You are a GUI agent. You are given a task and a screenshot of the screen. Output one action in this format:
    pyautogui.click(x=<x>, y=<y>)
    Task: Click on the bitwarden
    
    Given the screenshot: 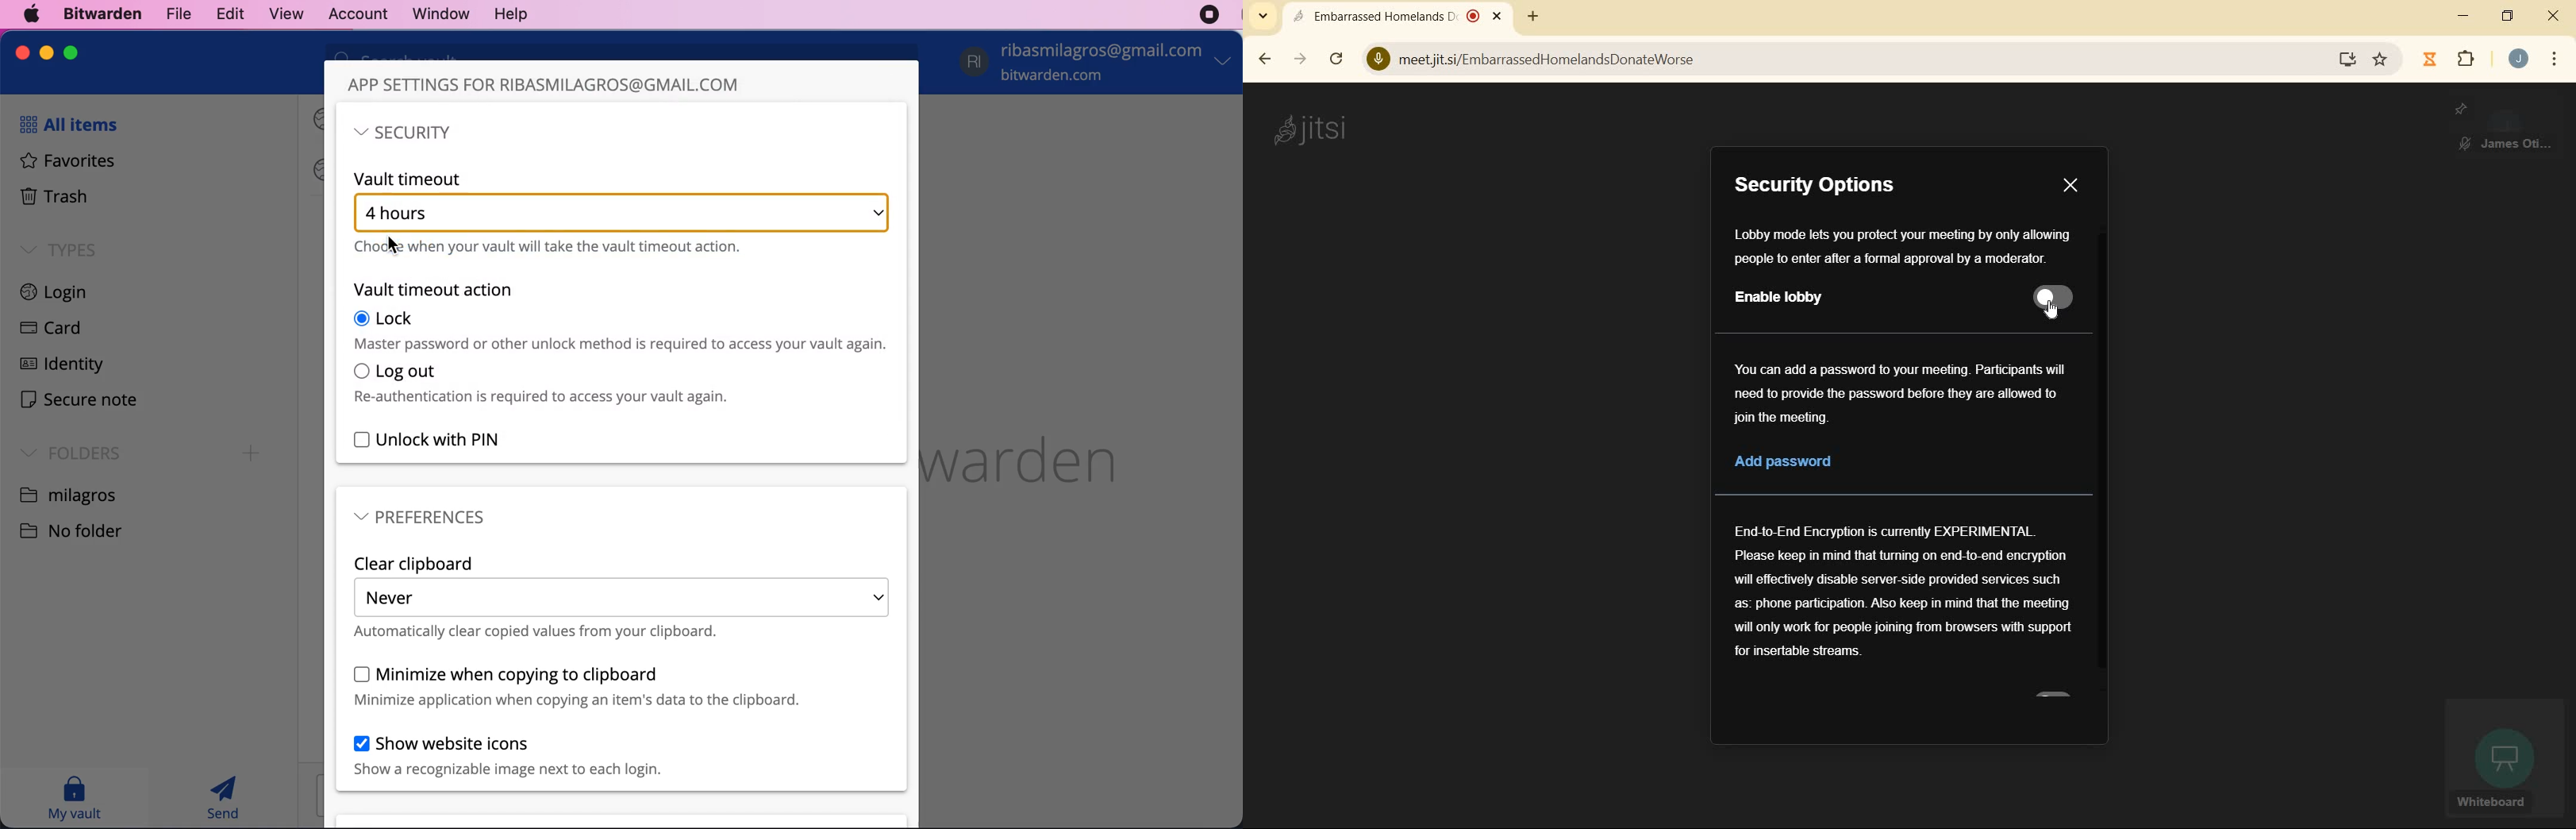 What is the action you would take?
    pyautogui.click(x=100, y=15)
    